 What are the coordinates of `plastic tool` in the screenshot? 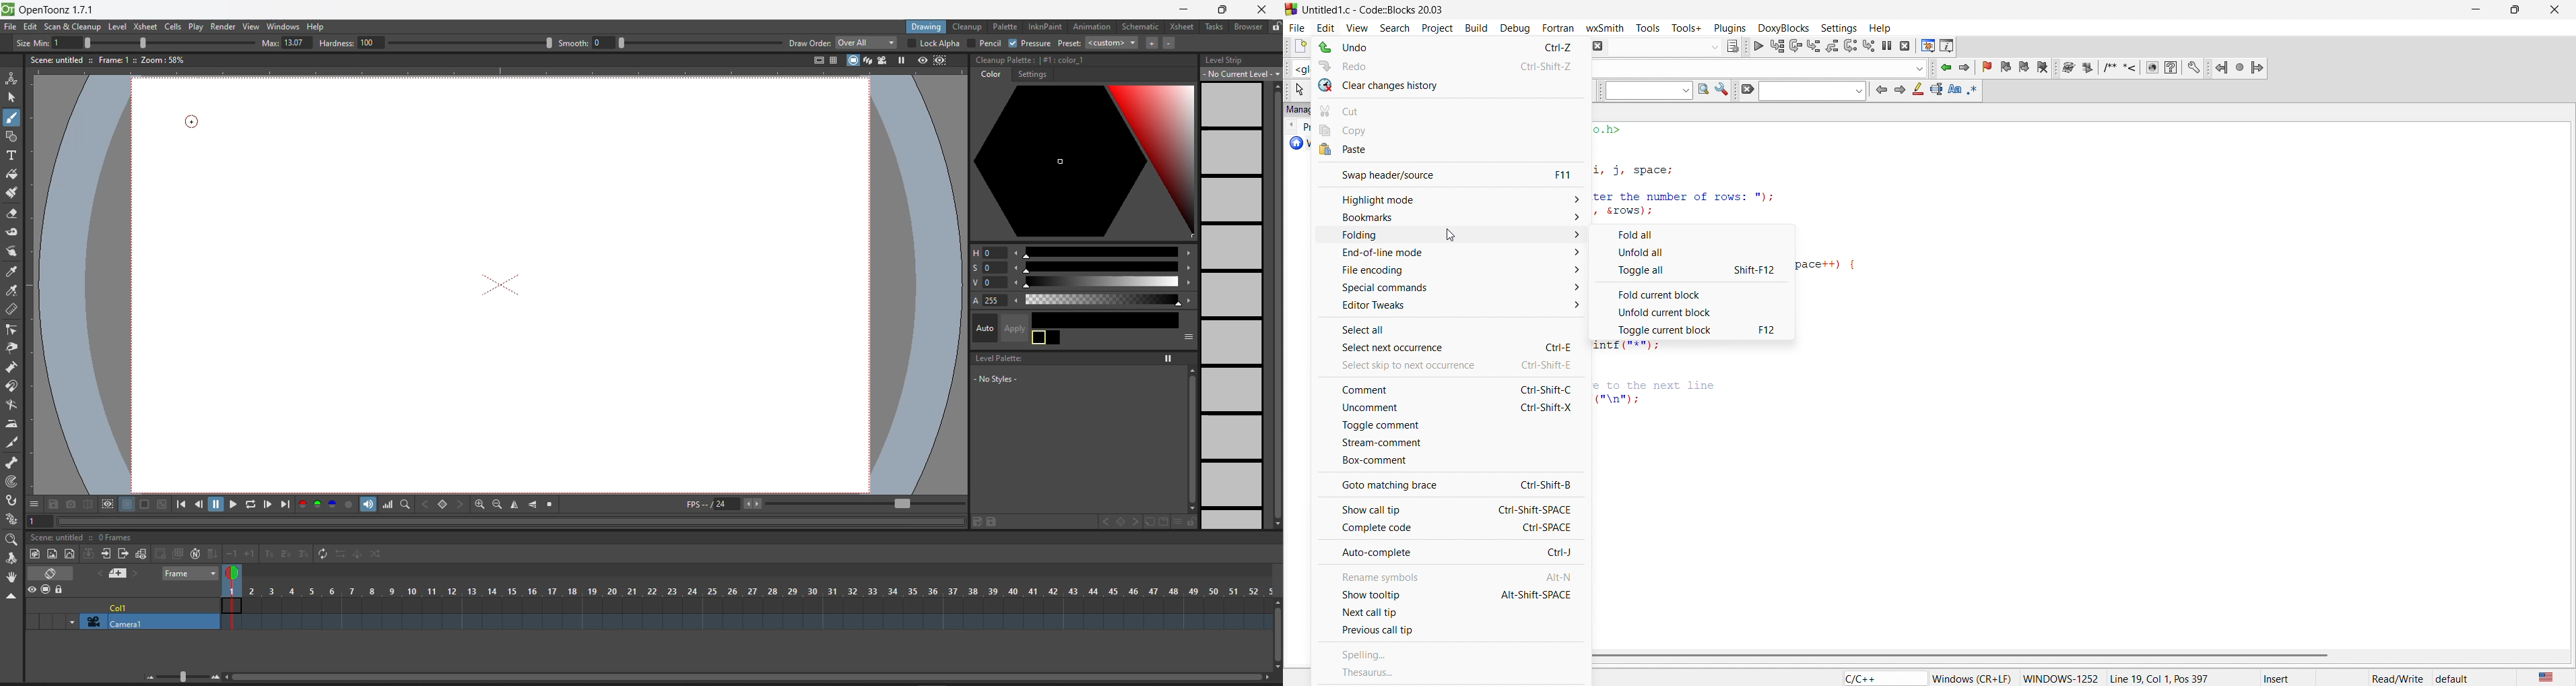 It's located at (14, 520).